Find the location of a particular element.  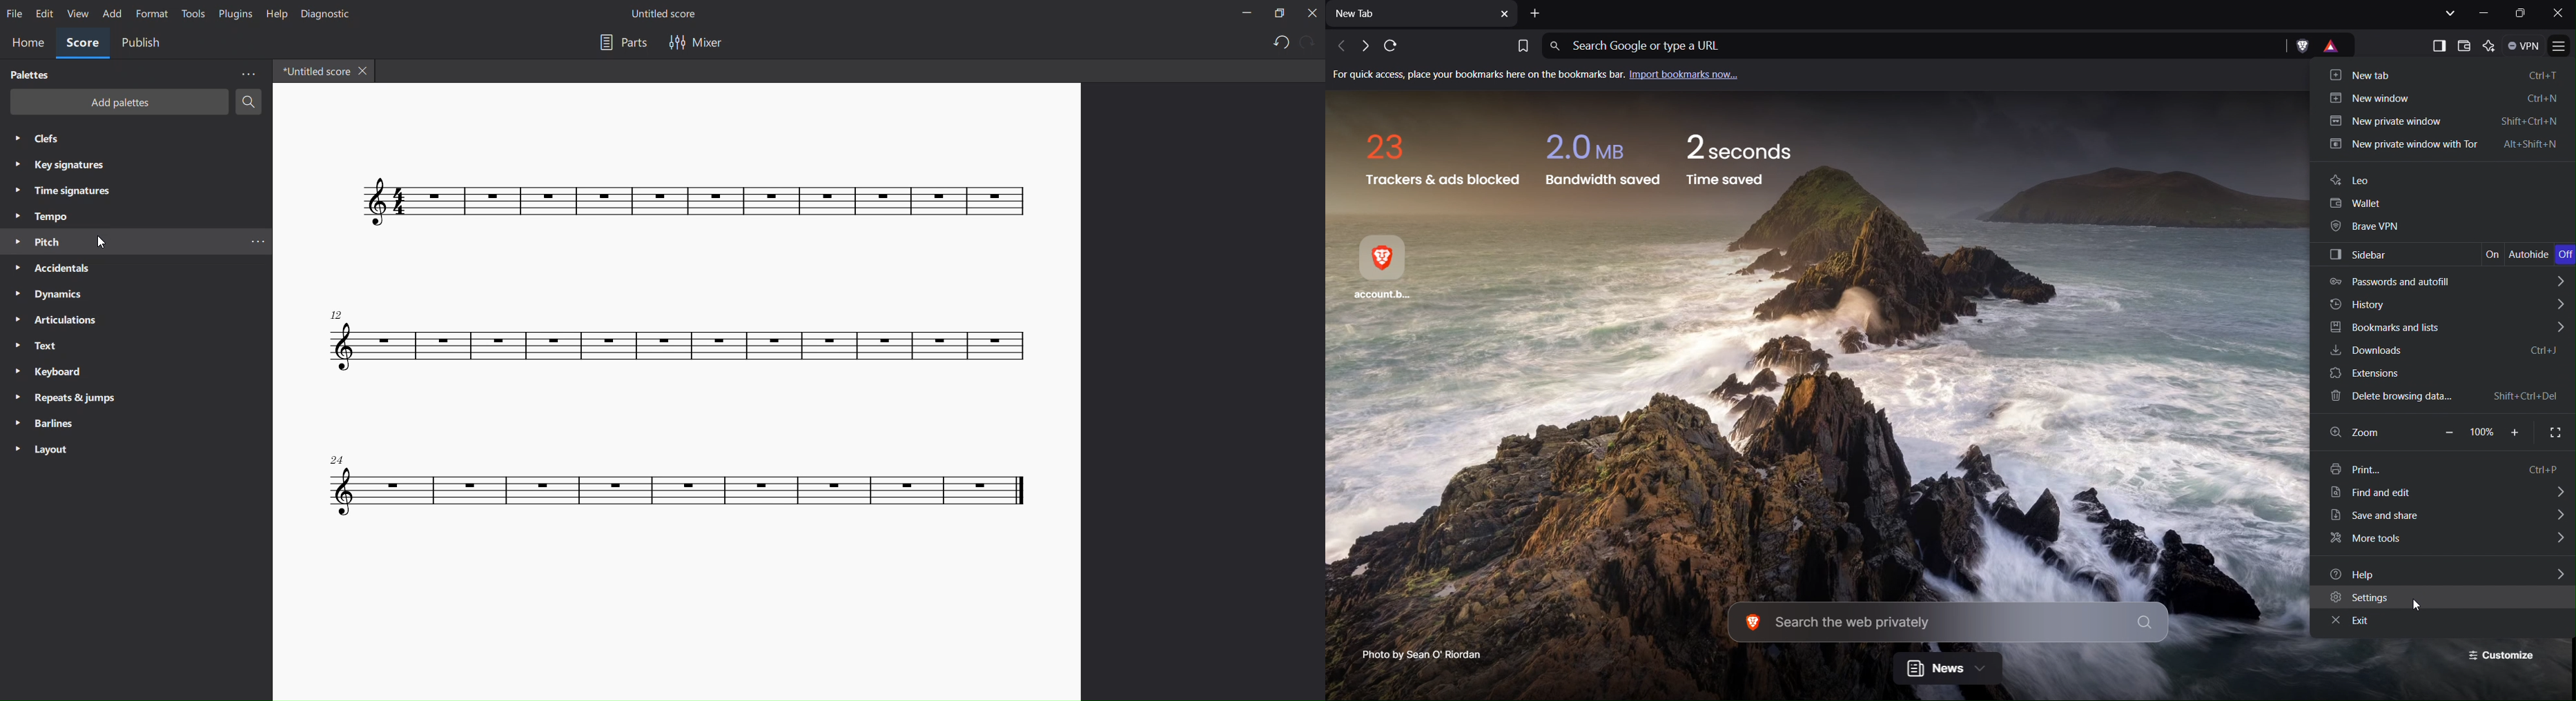

Downloads is located at coordinates (2442, 352).